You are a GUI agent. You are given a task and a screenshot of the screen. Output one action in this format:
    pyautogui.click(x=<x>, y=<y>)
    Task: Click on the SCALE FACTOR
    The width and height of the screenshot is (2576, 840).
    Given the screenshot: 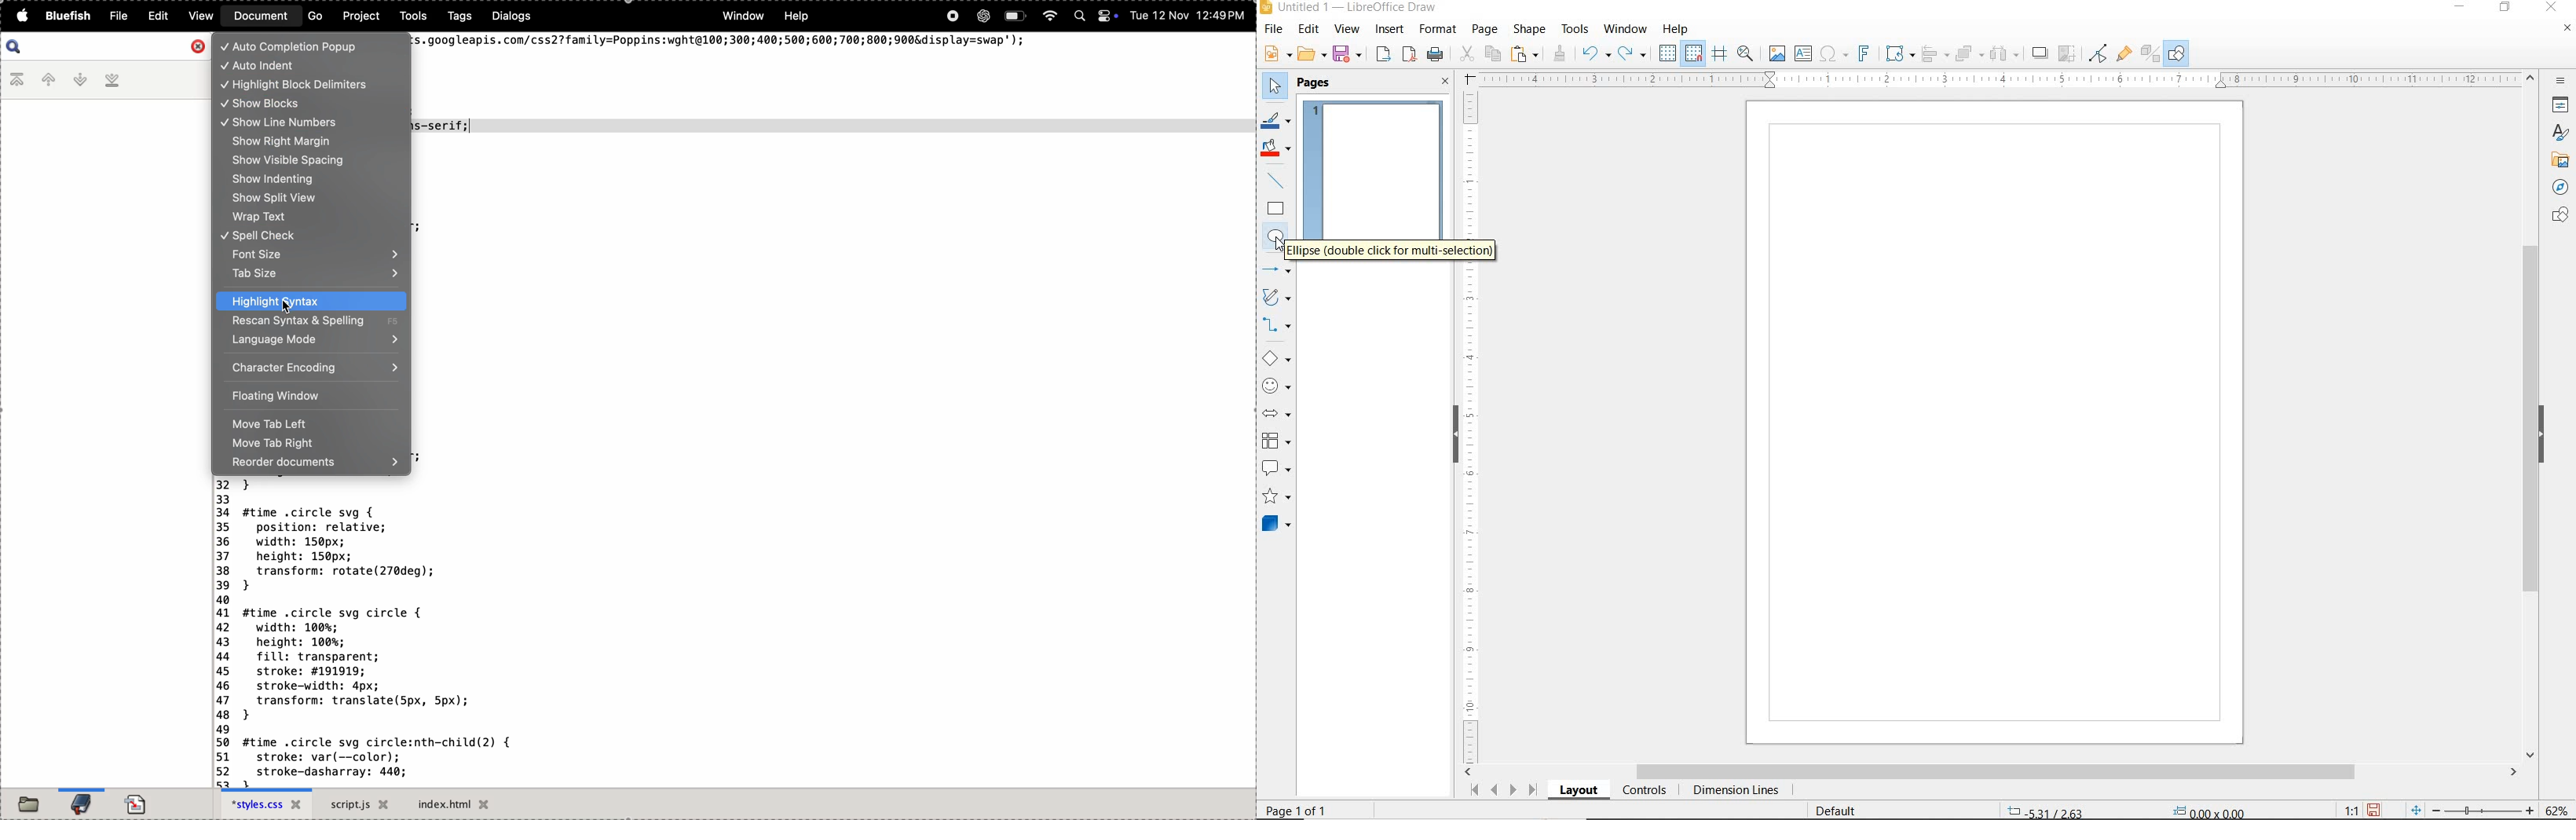 What is the action you would take?
    pyautogui.click(x=2344, y=810)
    